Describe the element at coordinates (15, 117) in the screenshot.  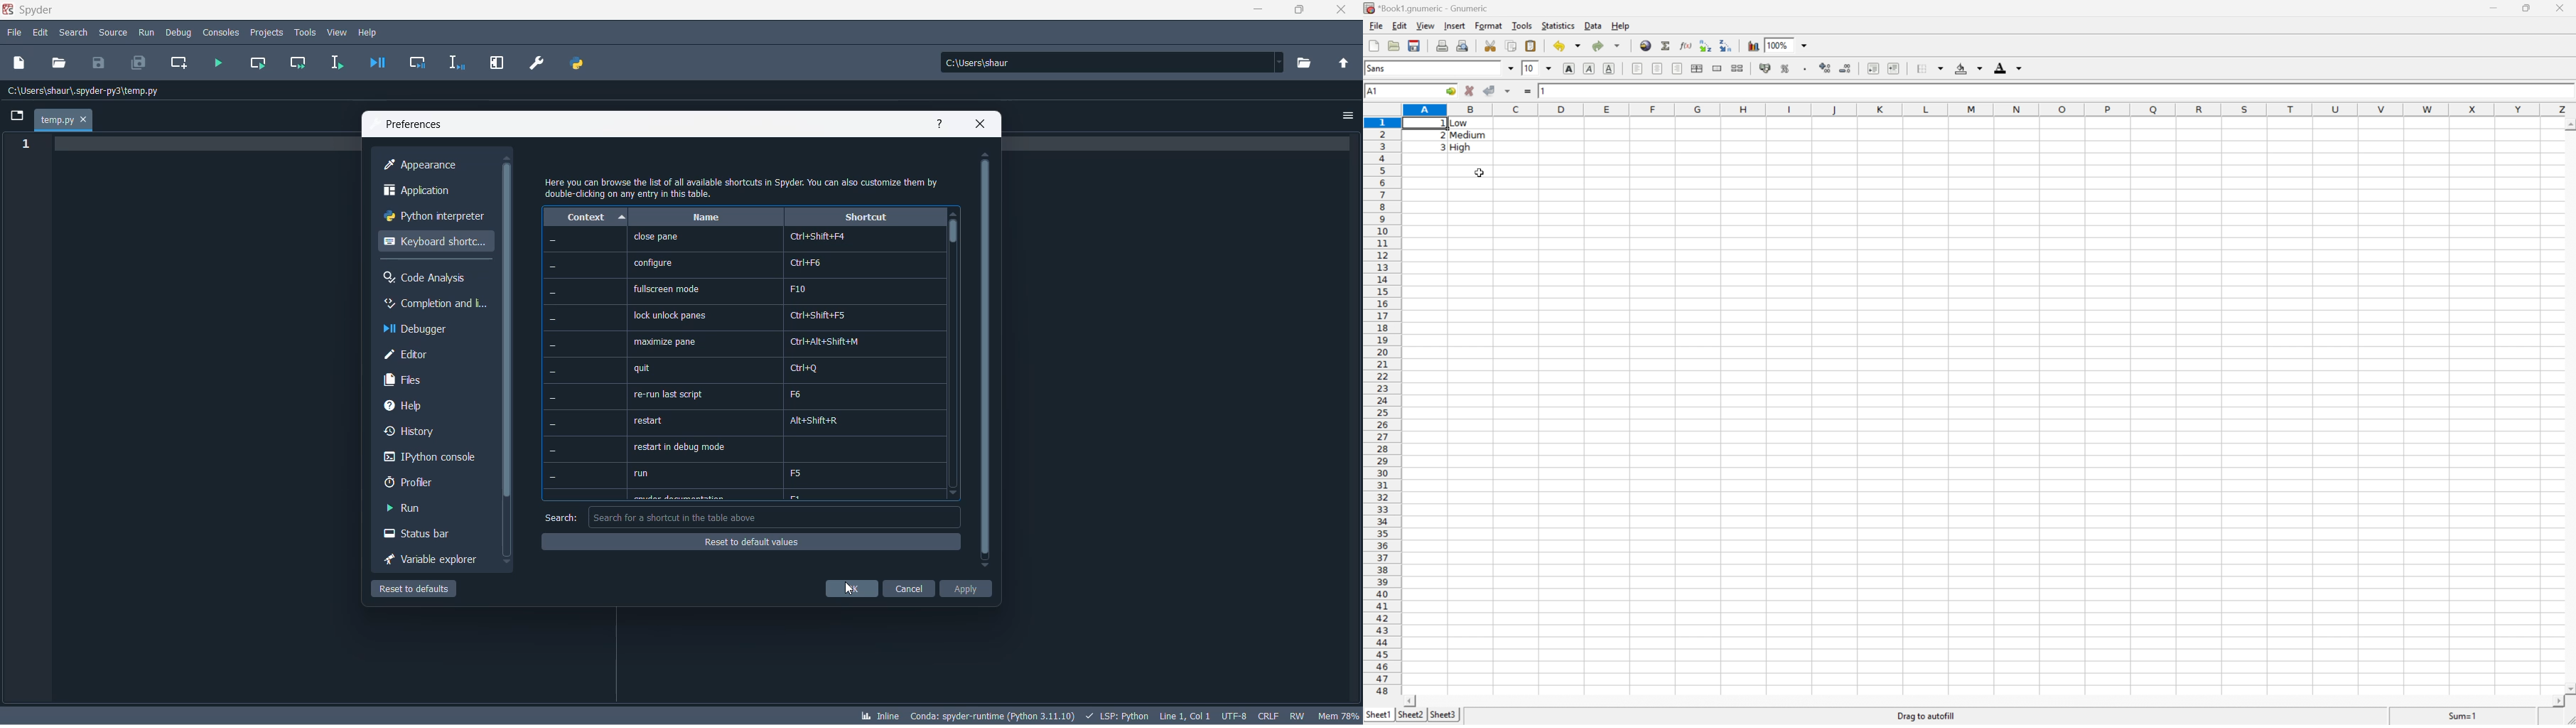
I see `folder` at that location.